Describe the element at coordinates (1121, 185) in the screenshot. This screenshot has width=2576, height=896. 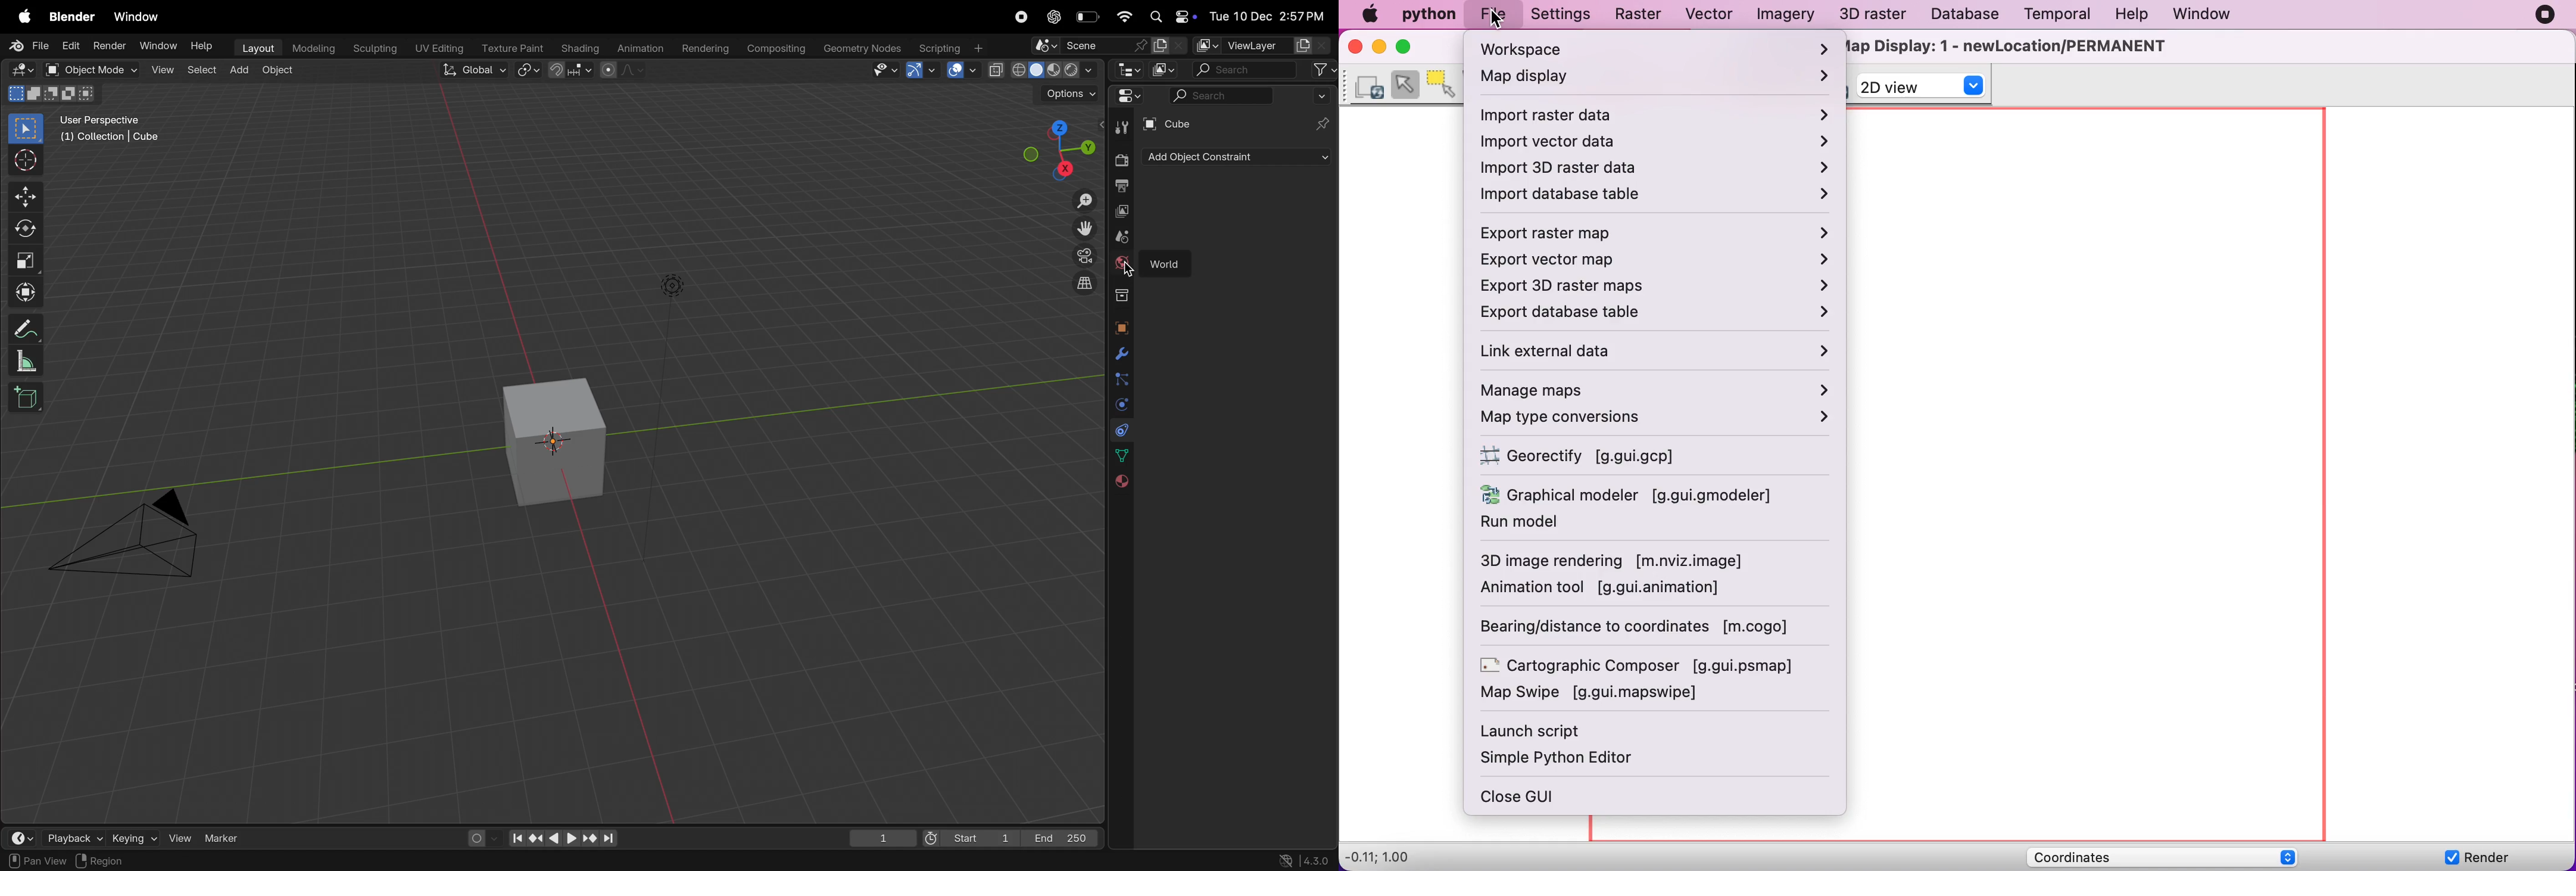
I see `output` at that location.